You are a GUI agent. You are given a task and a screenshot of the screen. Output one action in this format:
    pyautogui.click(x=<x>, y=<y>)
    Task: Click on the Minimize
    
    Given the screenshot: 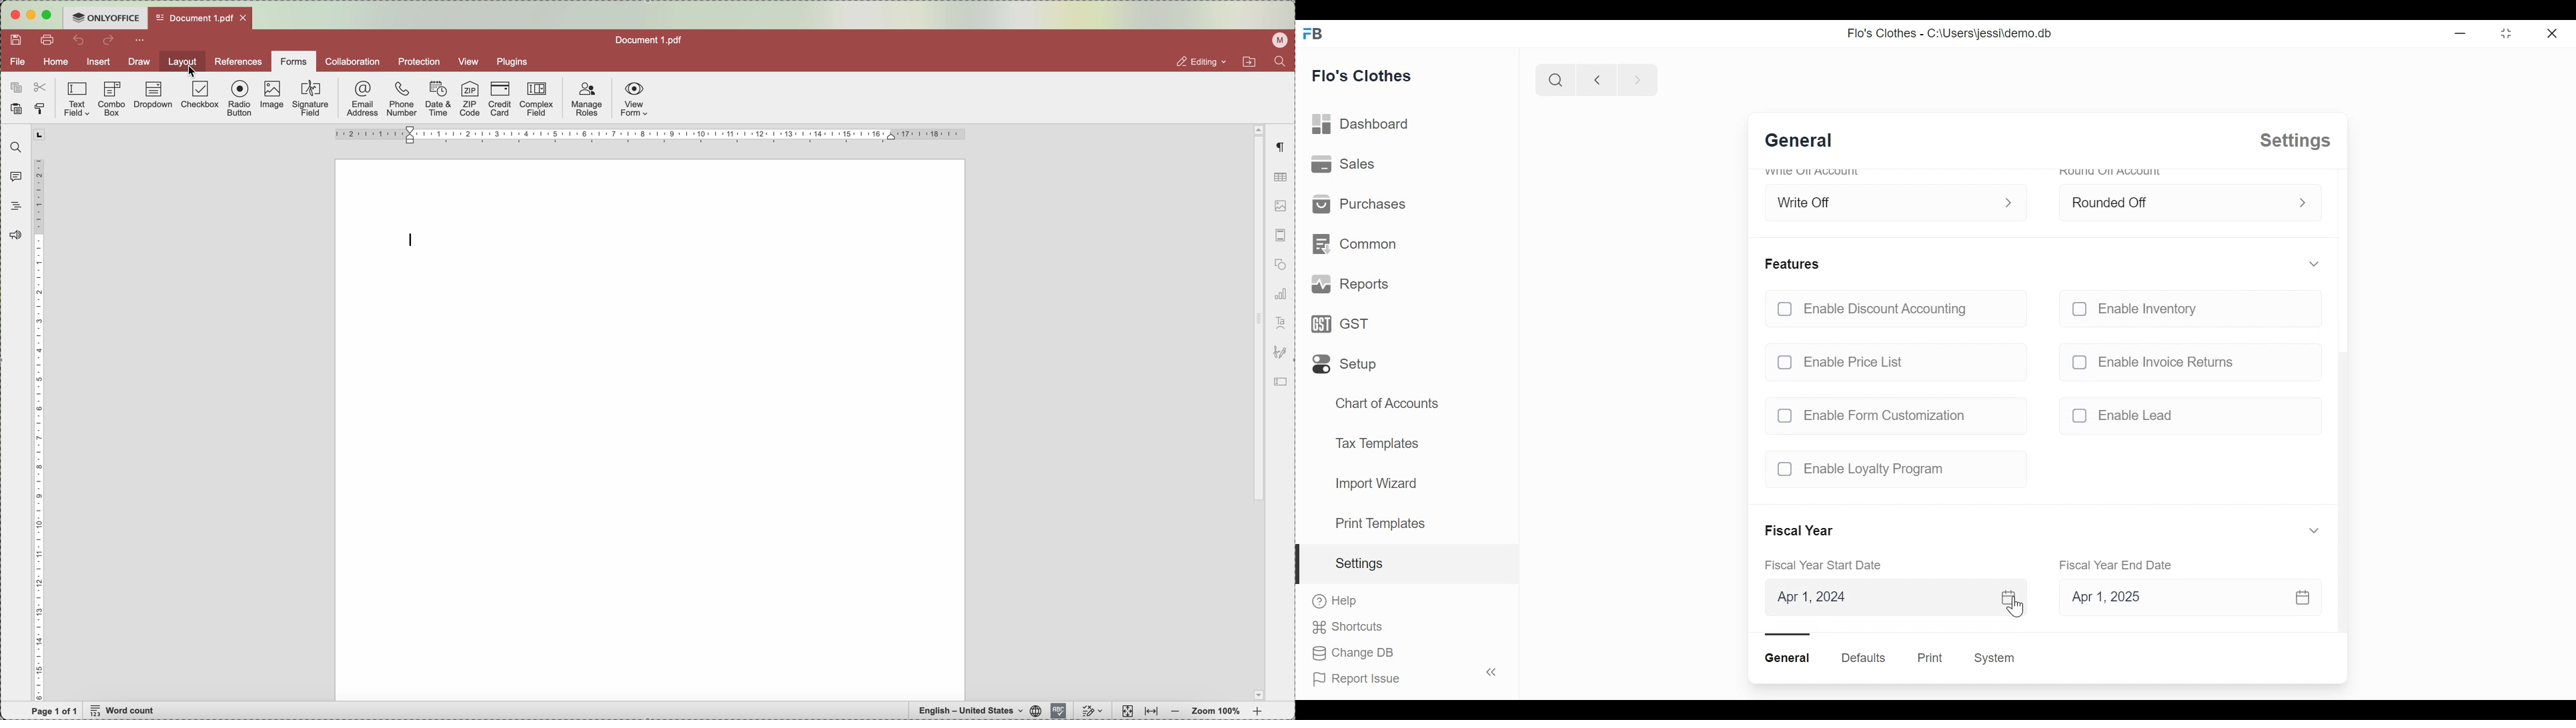 What is the action you would take?
    pyautogui.click(x=2458, y=33)
    